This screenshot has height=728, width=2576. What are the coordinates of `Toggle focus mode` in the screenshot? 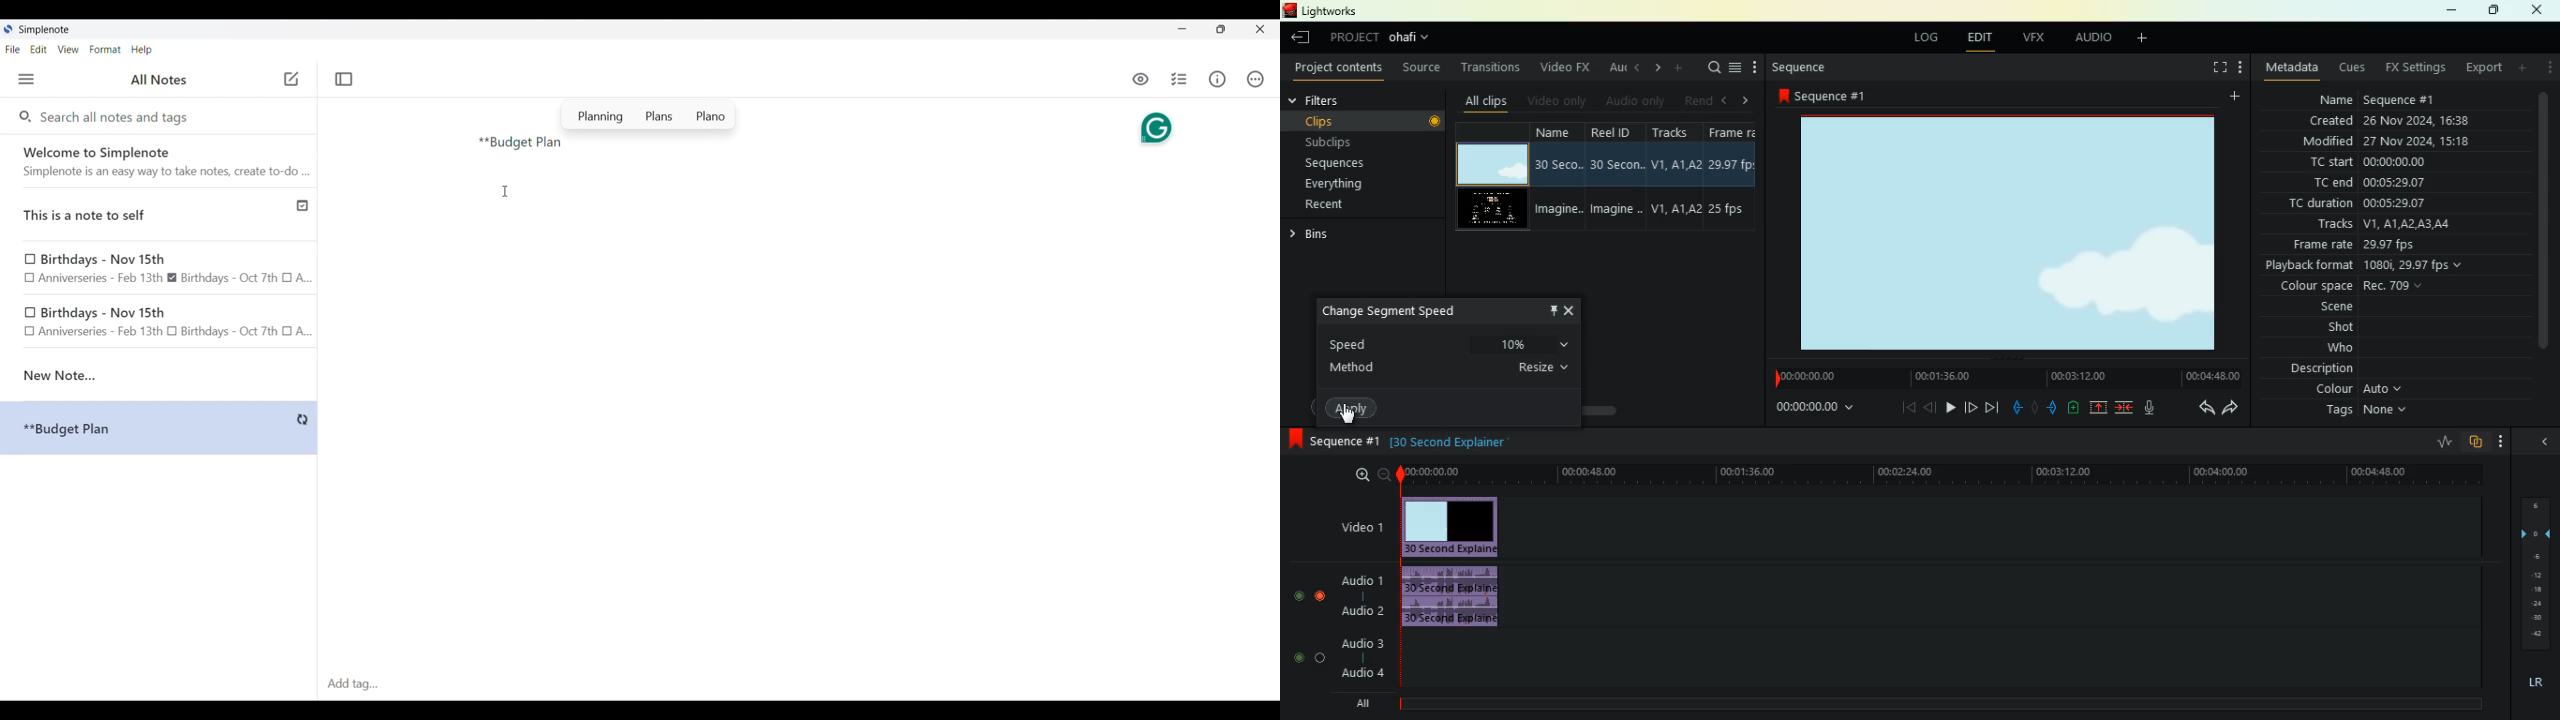 It's located at (343, 79).